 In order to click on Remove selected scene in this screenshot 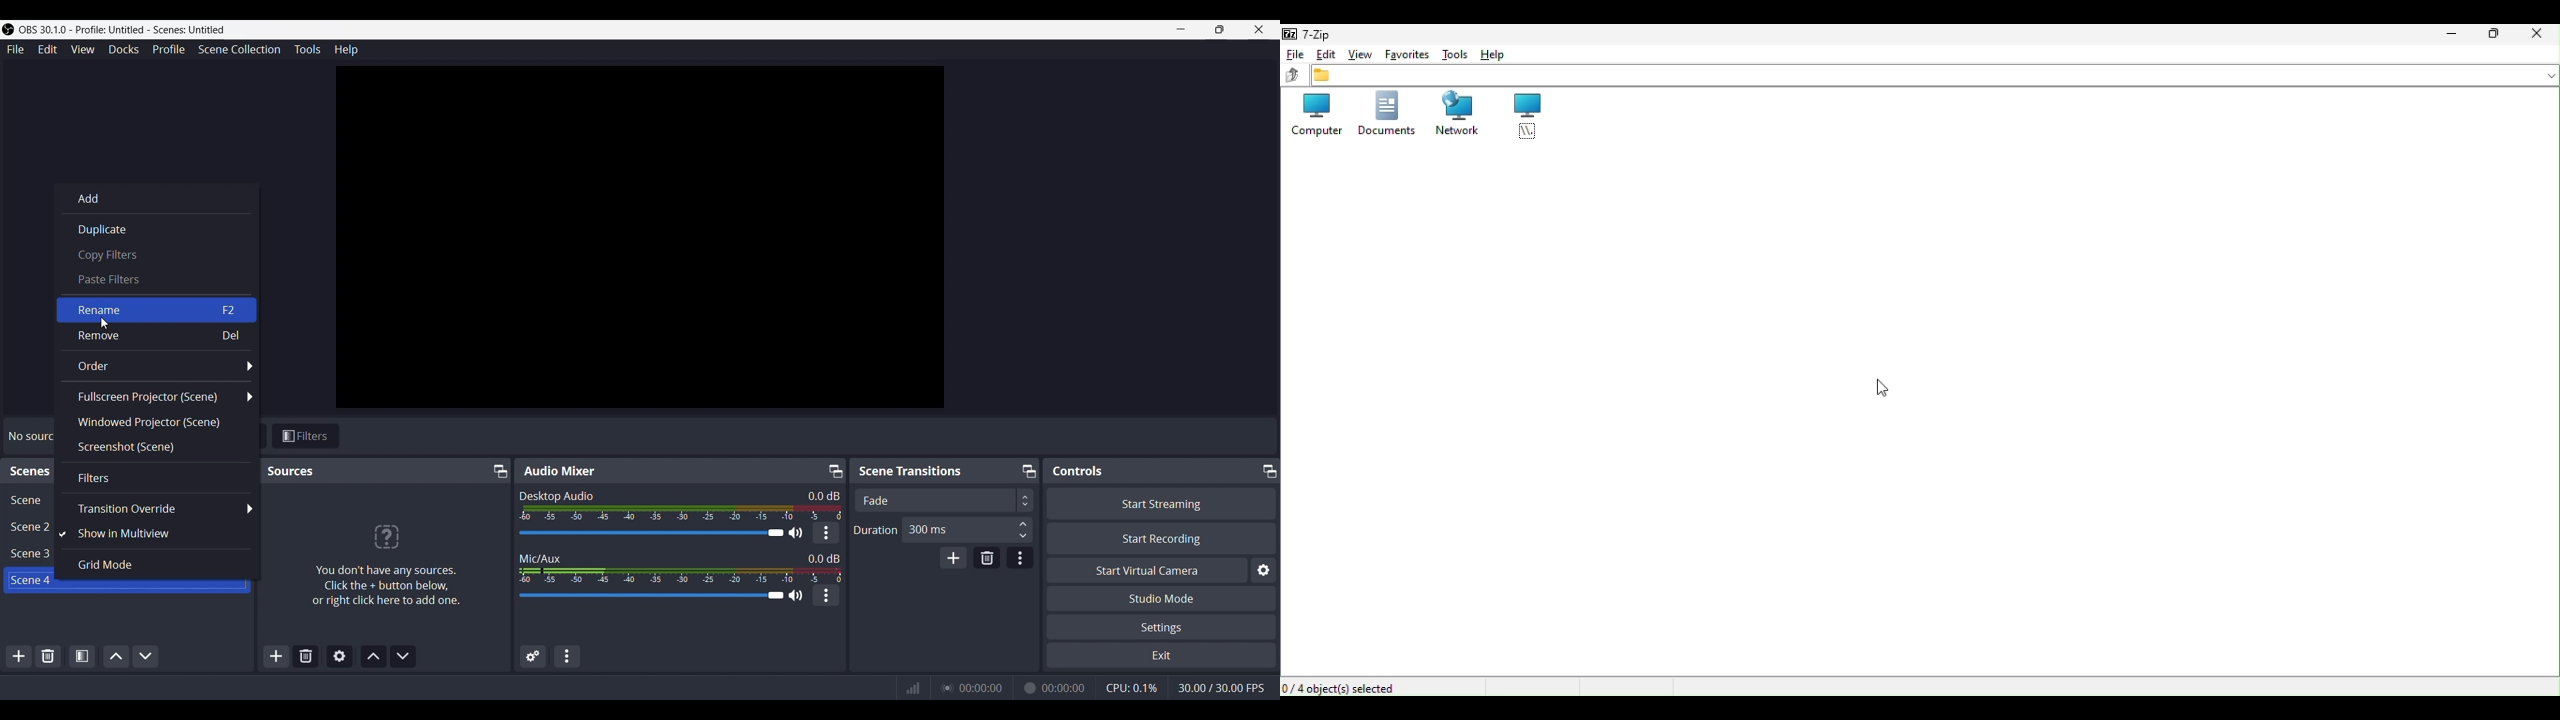, I will do `click(48, 656)`.